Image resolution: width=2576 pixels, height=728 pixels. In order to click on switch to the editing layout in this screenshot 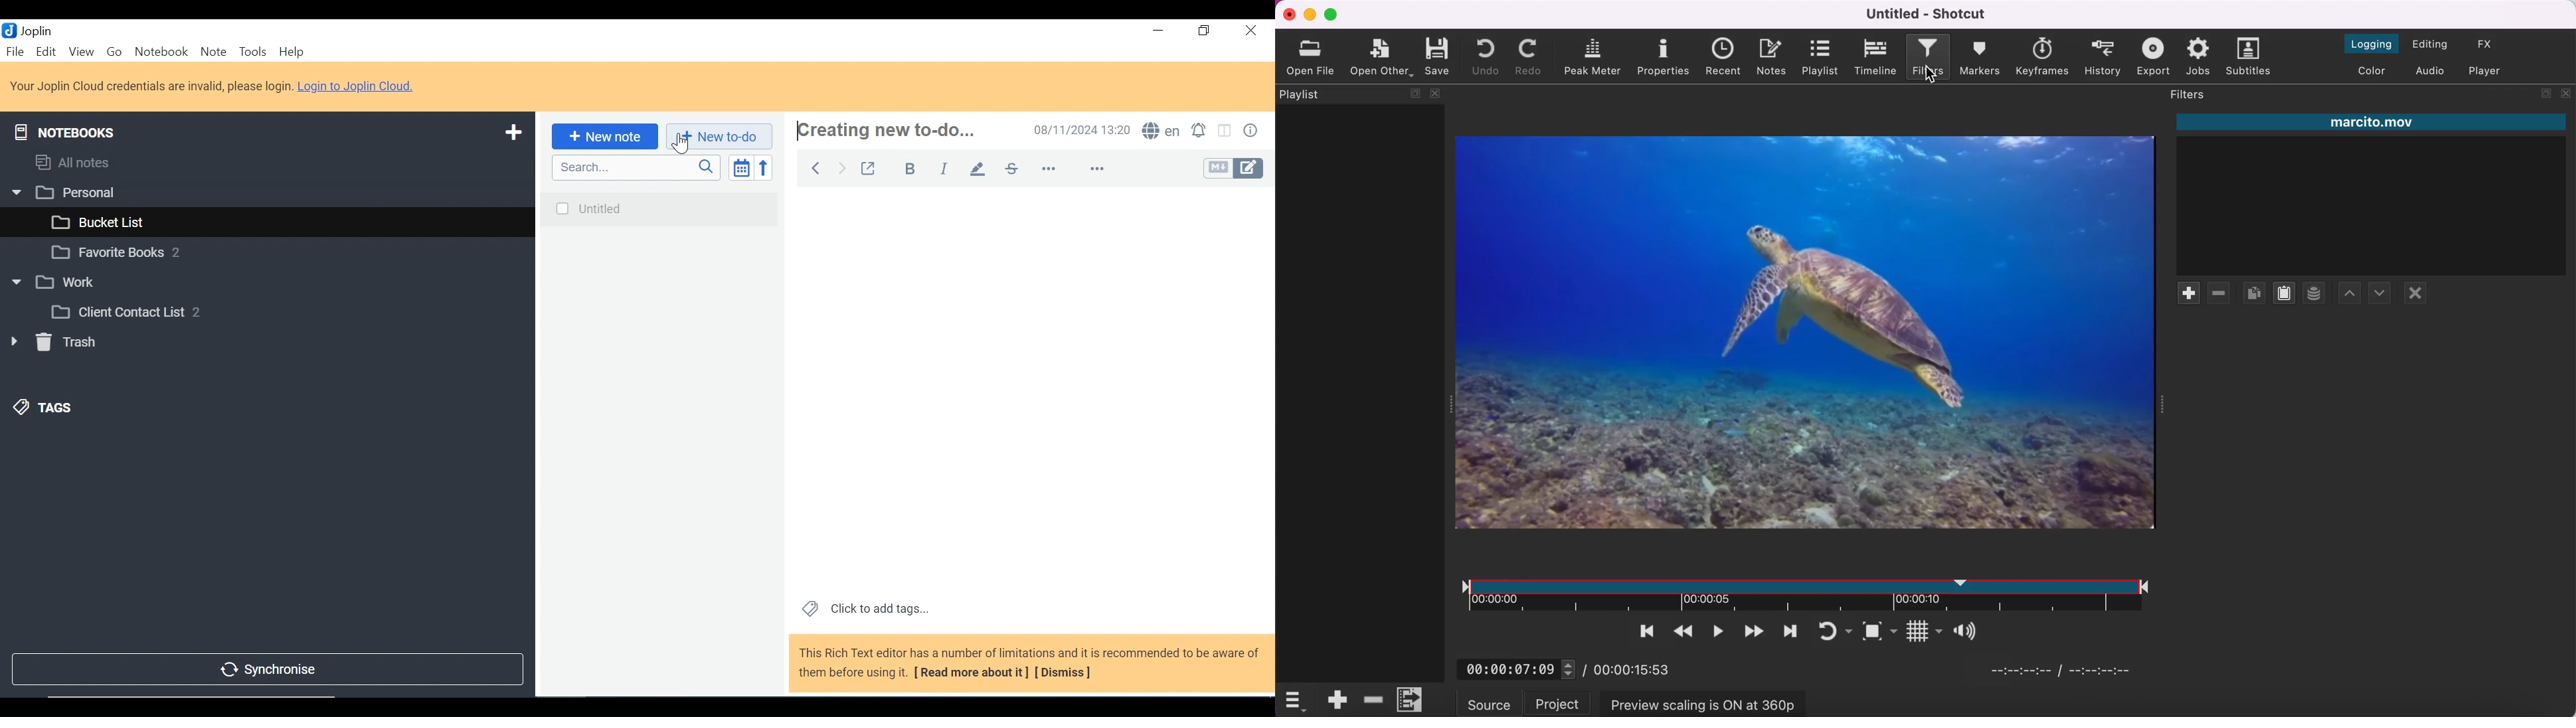, I will do `click(2433, 44)`.